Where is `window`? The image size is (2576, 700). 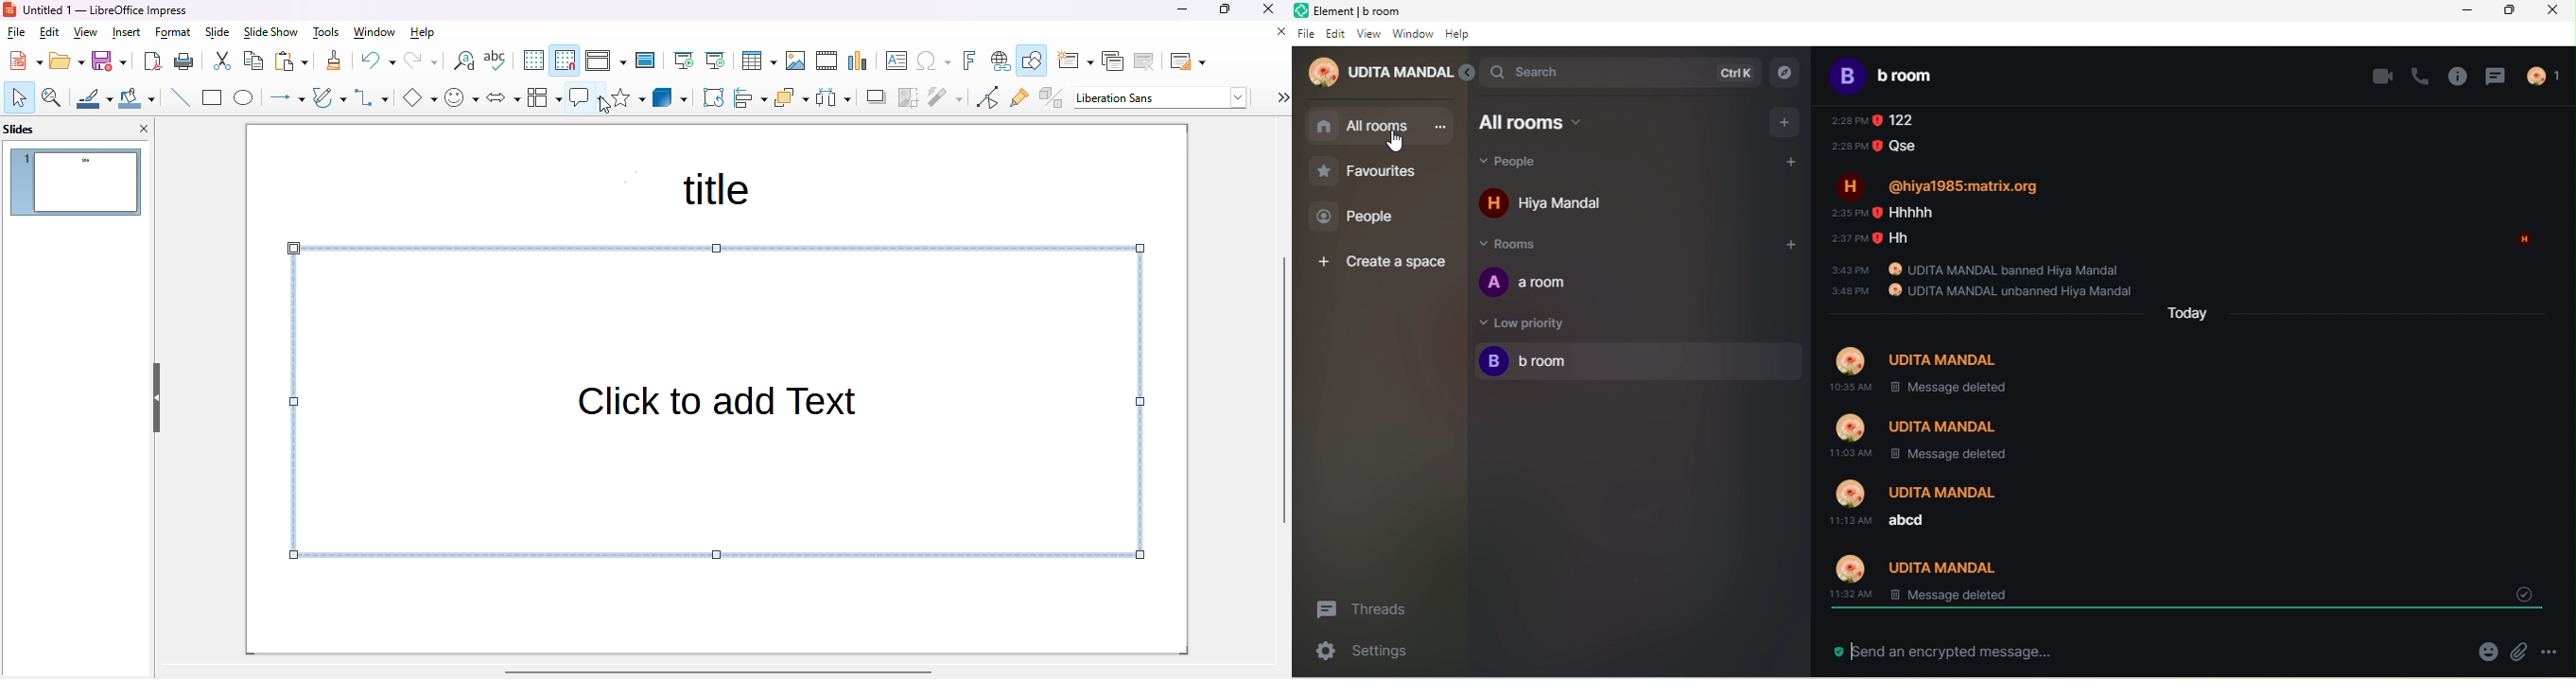 window is located at coordinates (1413, 35).